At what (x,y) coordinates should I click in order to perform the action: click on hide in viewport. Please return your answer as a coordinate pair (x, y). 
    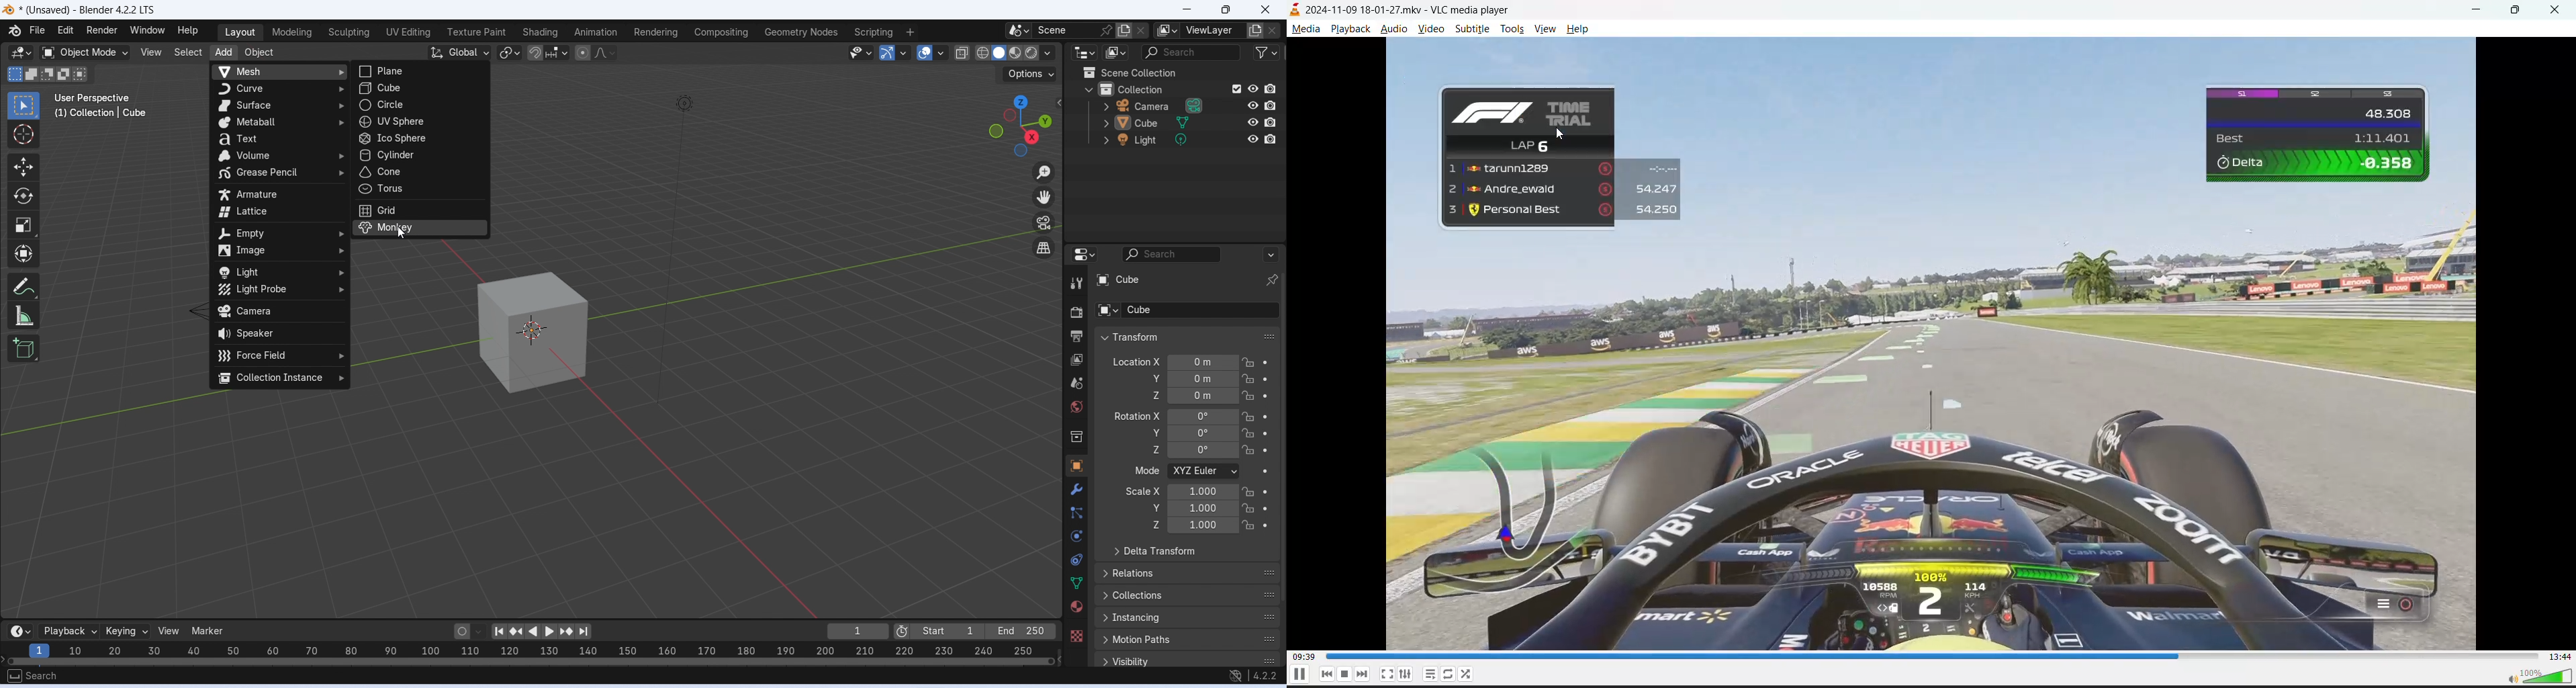
    Looking at the image, I should click on (1253, 89).